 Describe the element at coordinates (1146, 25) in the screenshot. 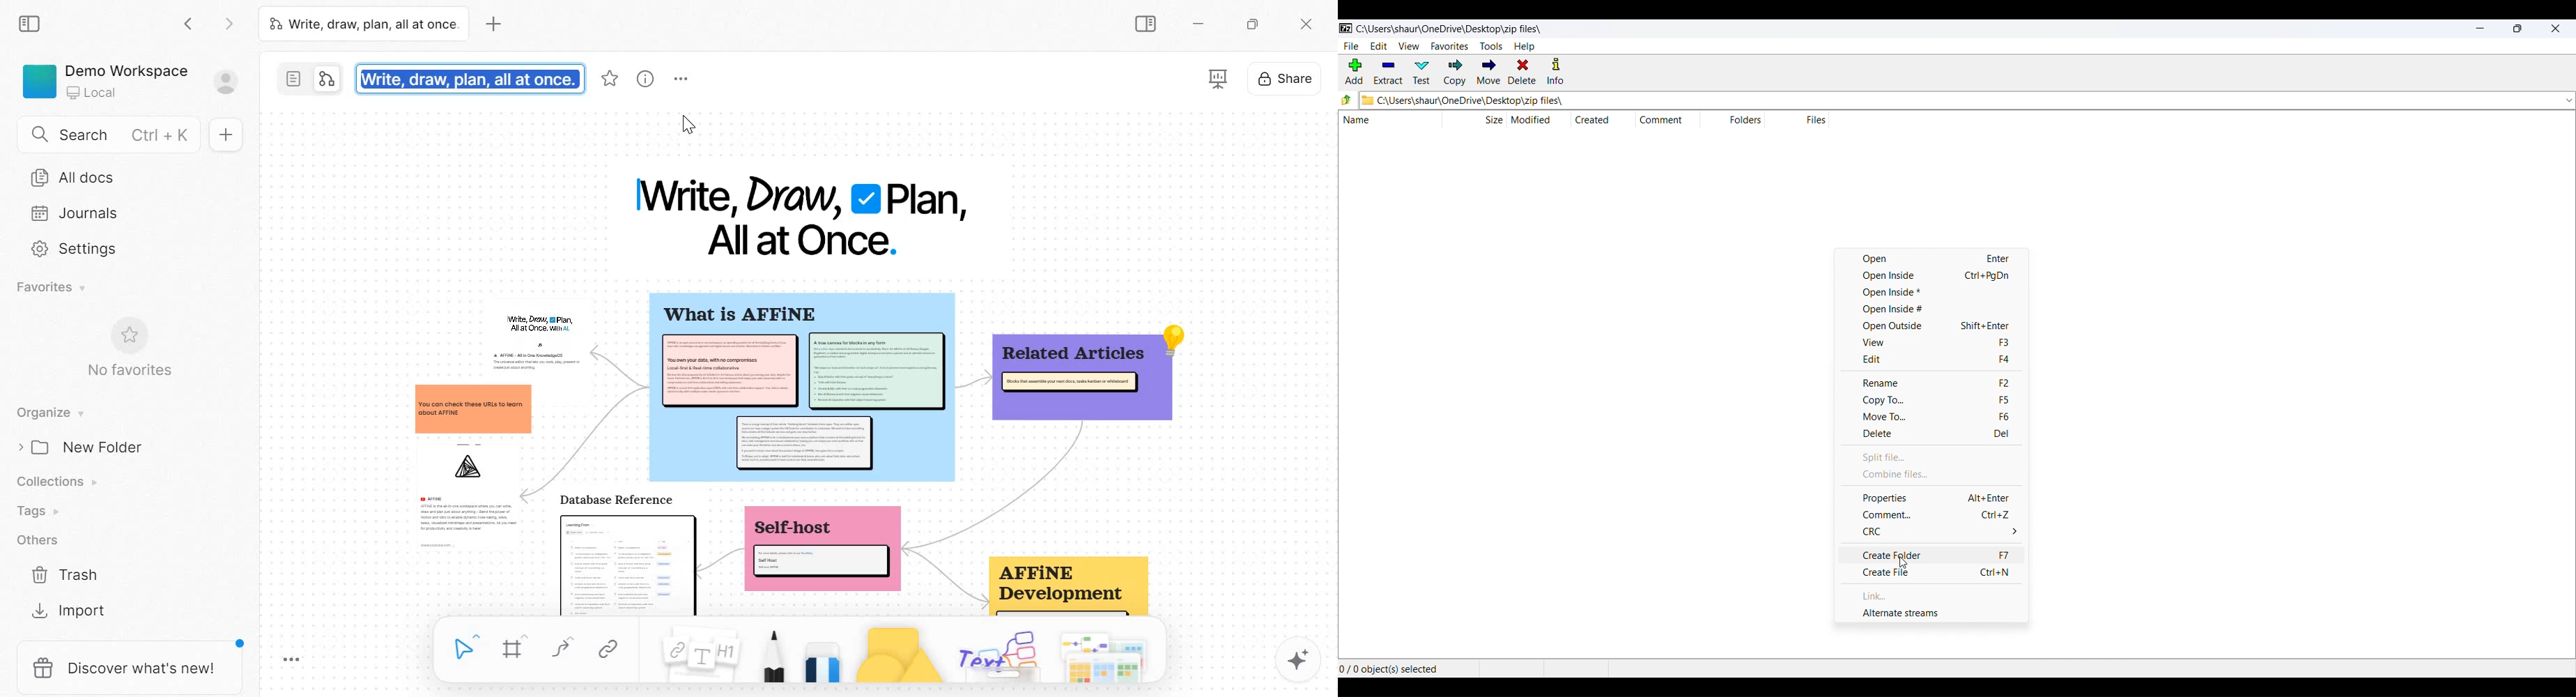

I see `Sidebar Toggle` at that location.